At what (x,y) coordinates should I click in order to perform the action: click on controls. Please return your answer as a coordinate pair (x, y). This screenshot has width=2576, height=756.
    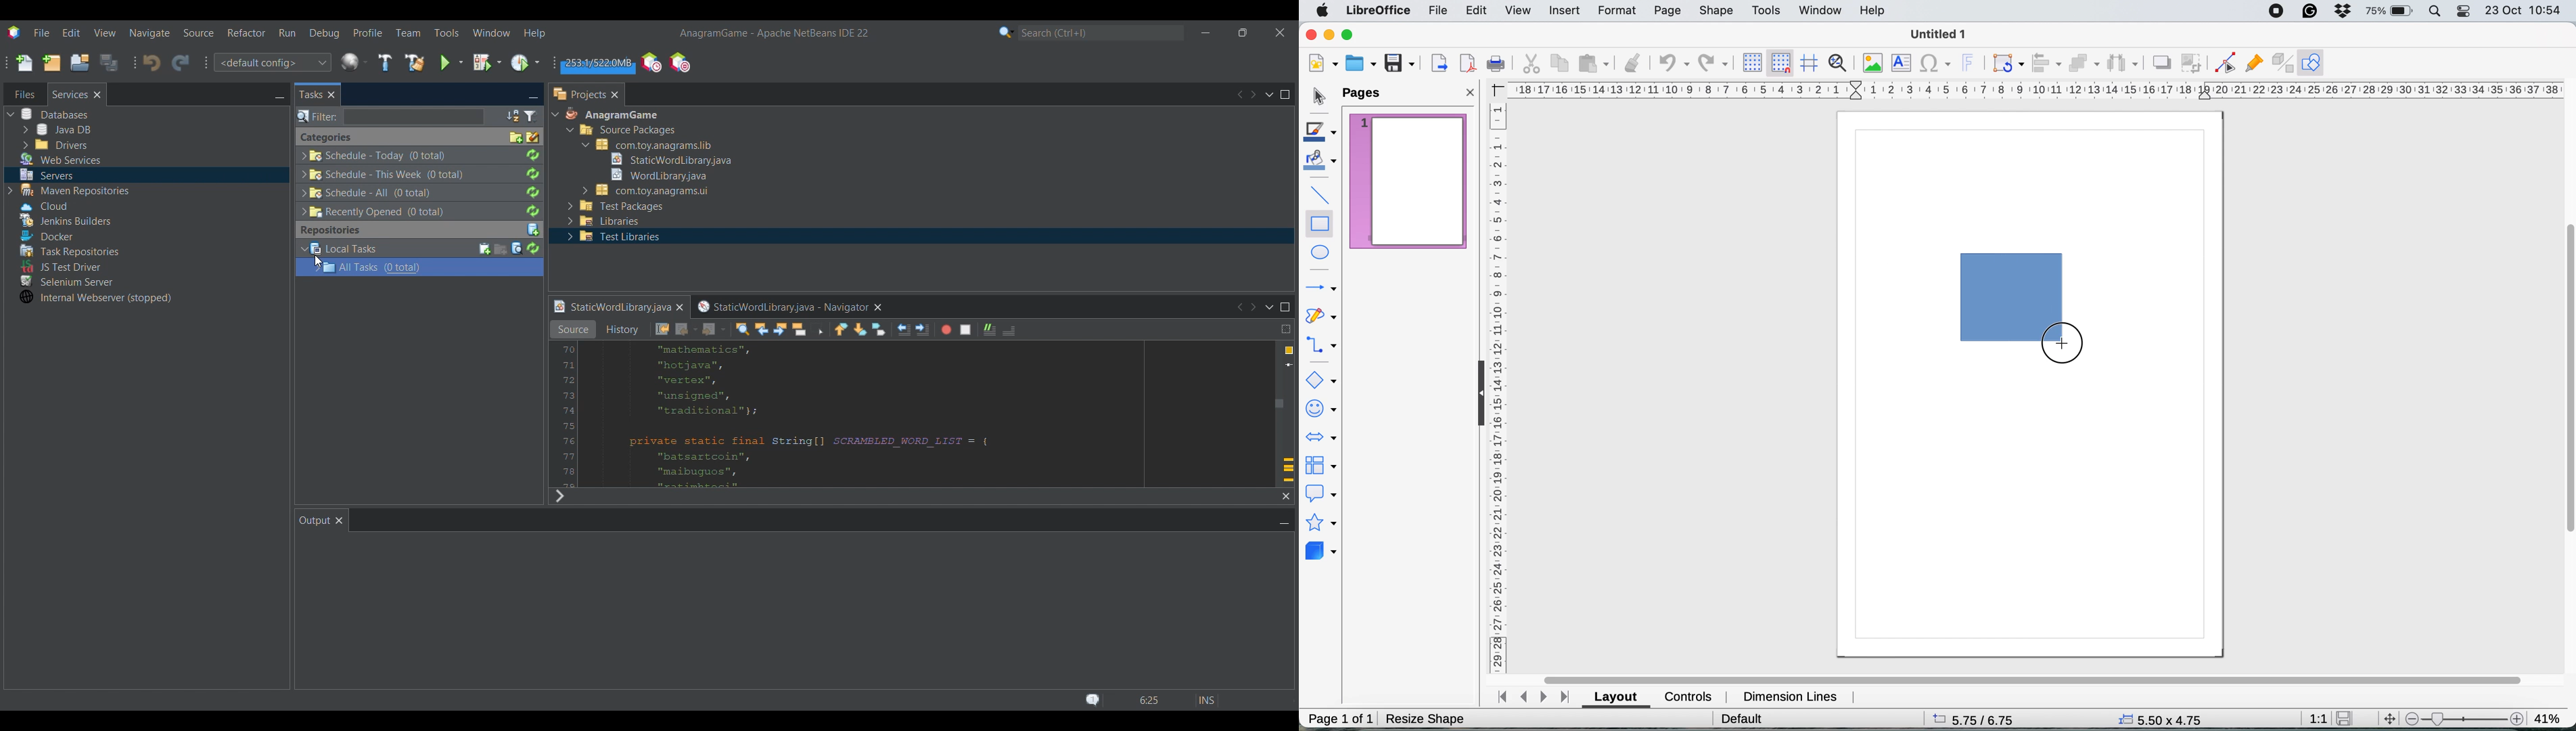
    Looking at the image, I should click on (1689, 696).